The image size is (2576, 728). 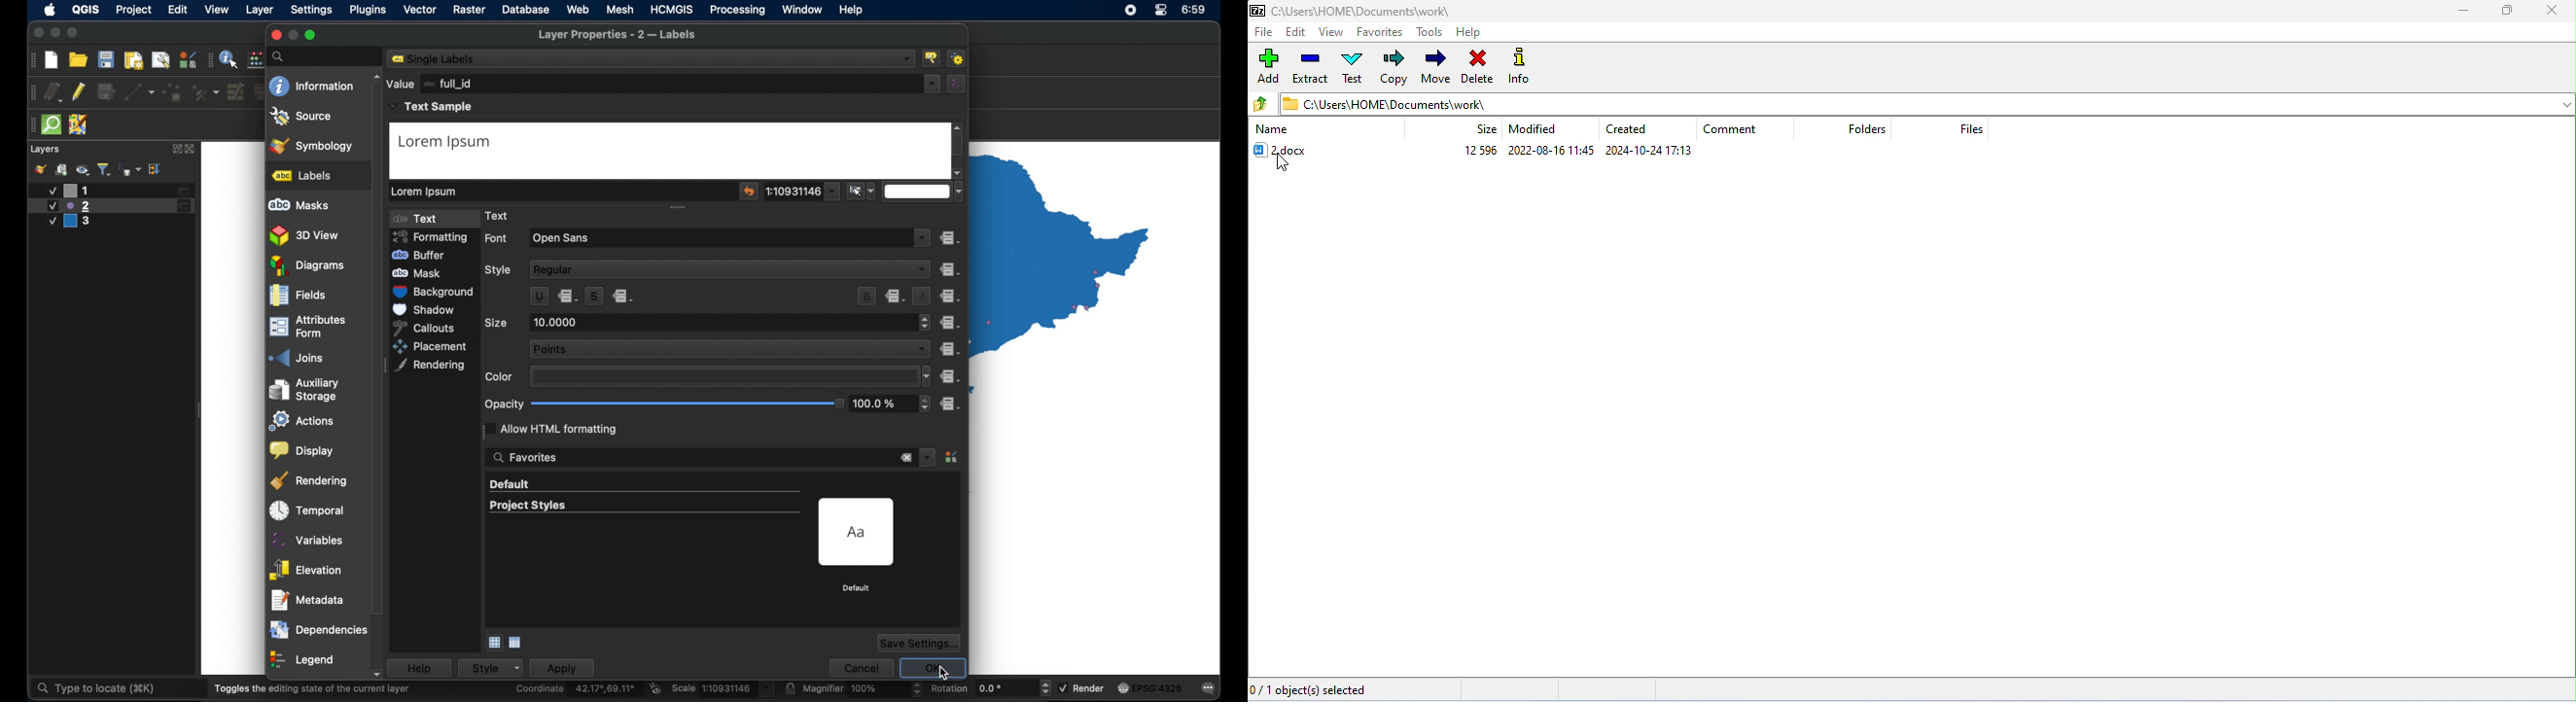 I want to click on cursor, so click(x=1287, y=166).